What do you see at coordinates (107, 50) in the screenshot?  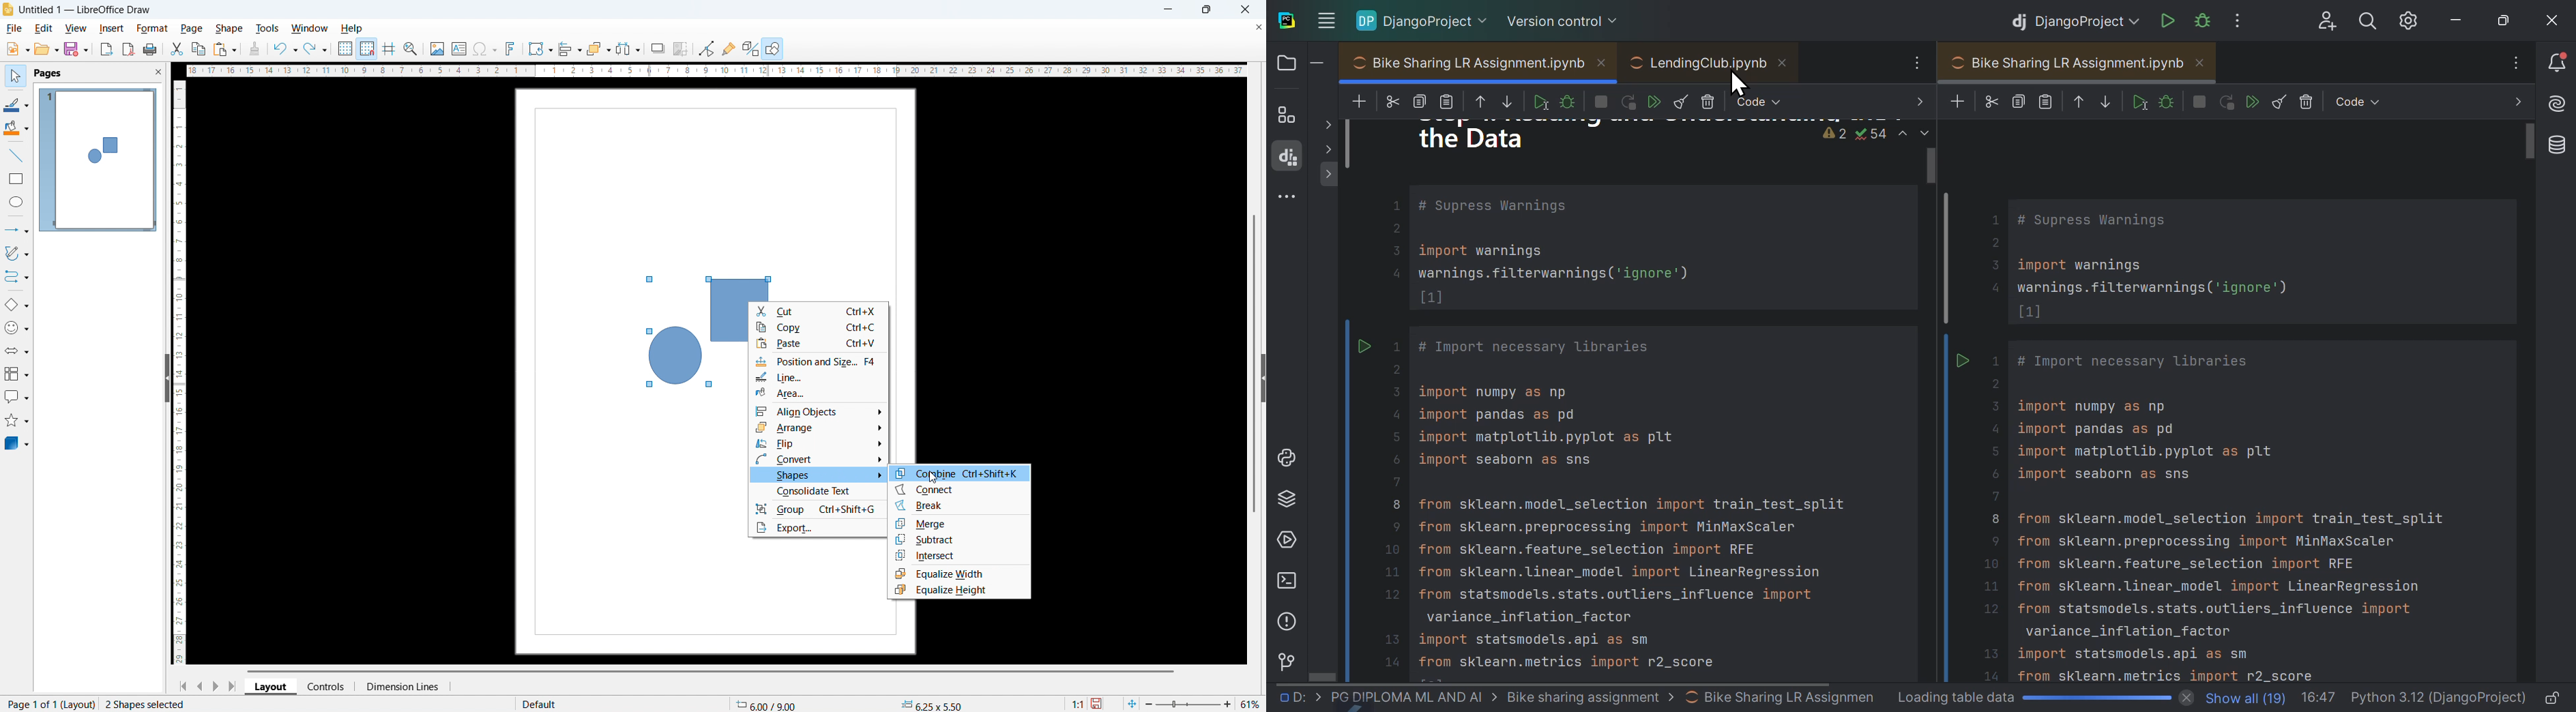 I see `export` at bounding box center [107, 50].